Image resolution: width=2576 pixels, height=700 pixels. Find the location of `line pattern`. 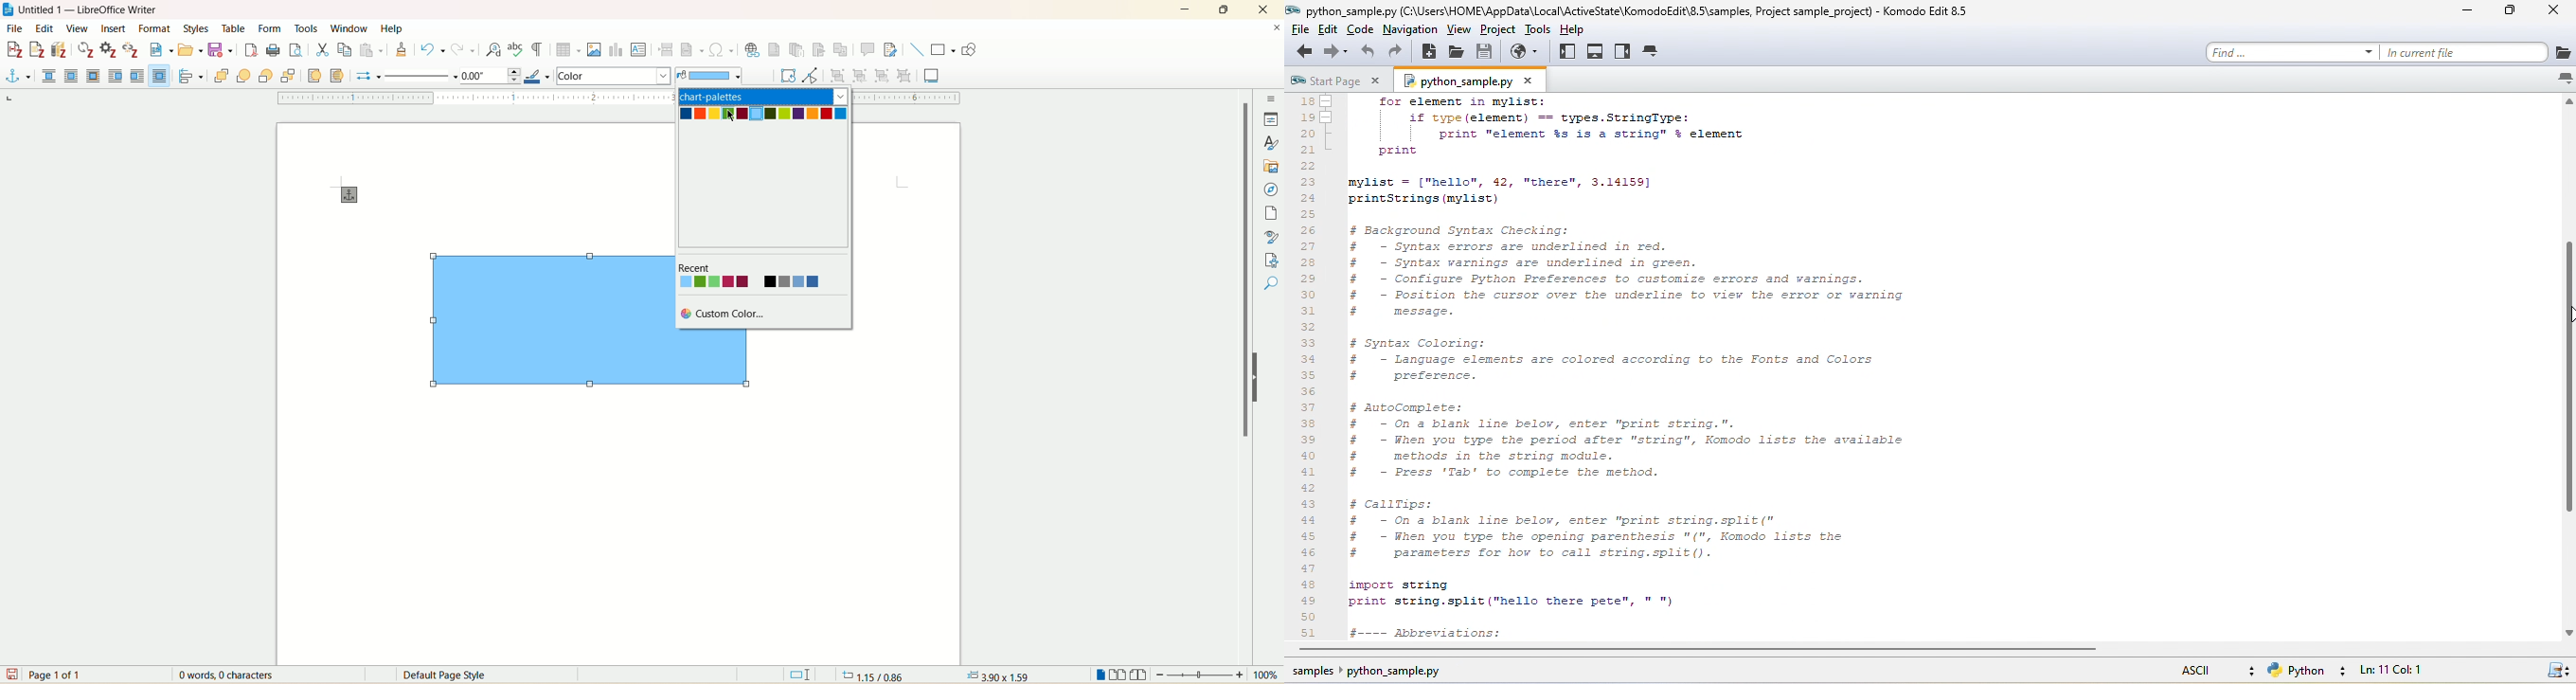

line pattern is located at coordinates (419, 77).